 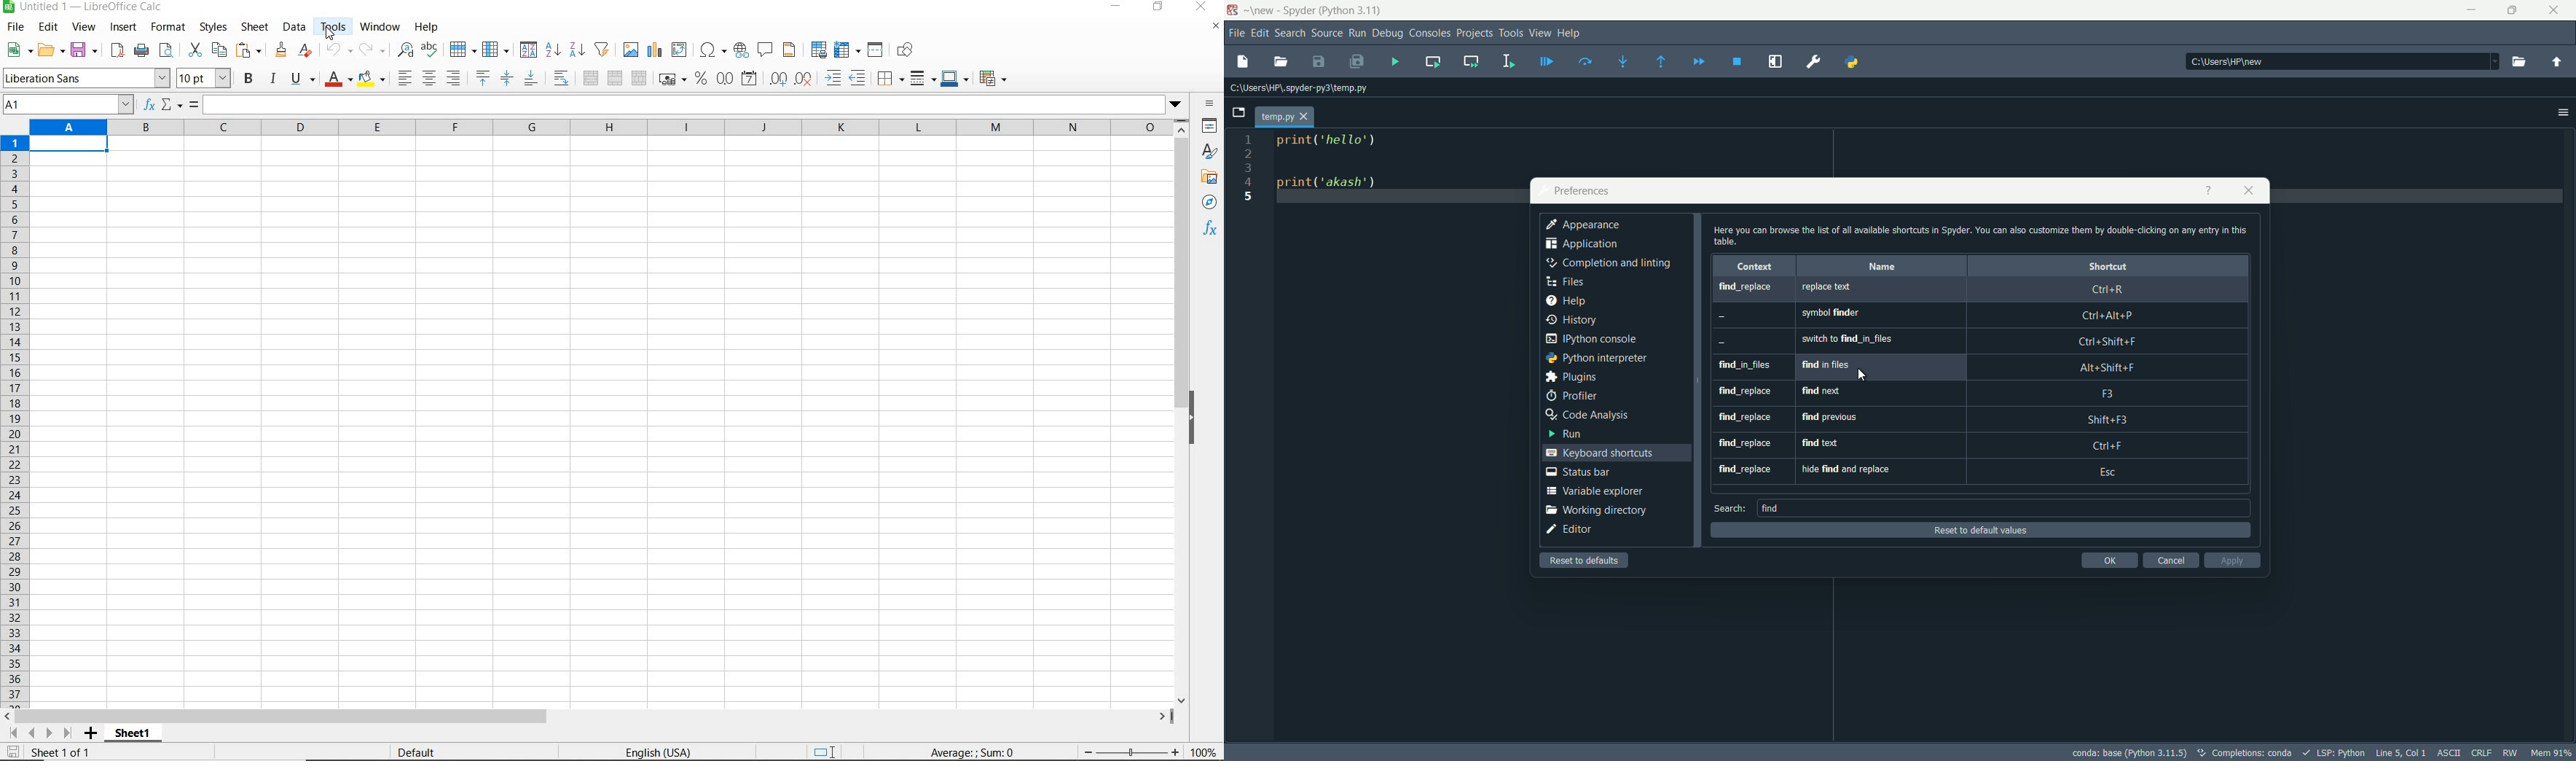 What do you see at coordinates (1192, 418) in the screenshot?
I see `HIDE` at bounding box center [1192, 418].